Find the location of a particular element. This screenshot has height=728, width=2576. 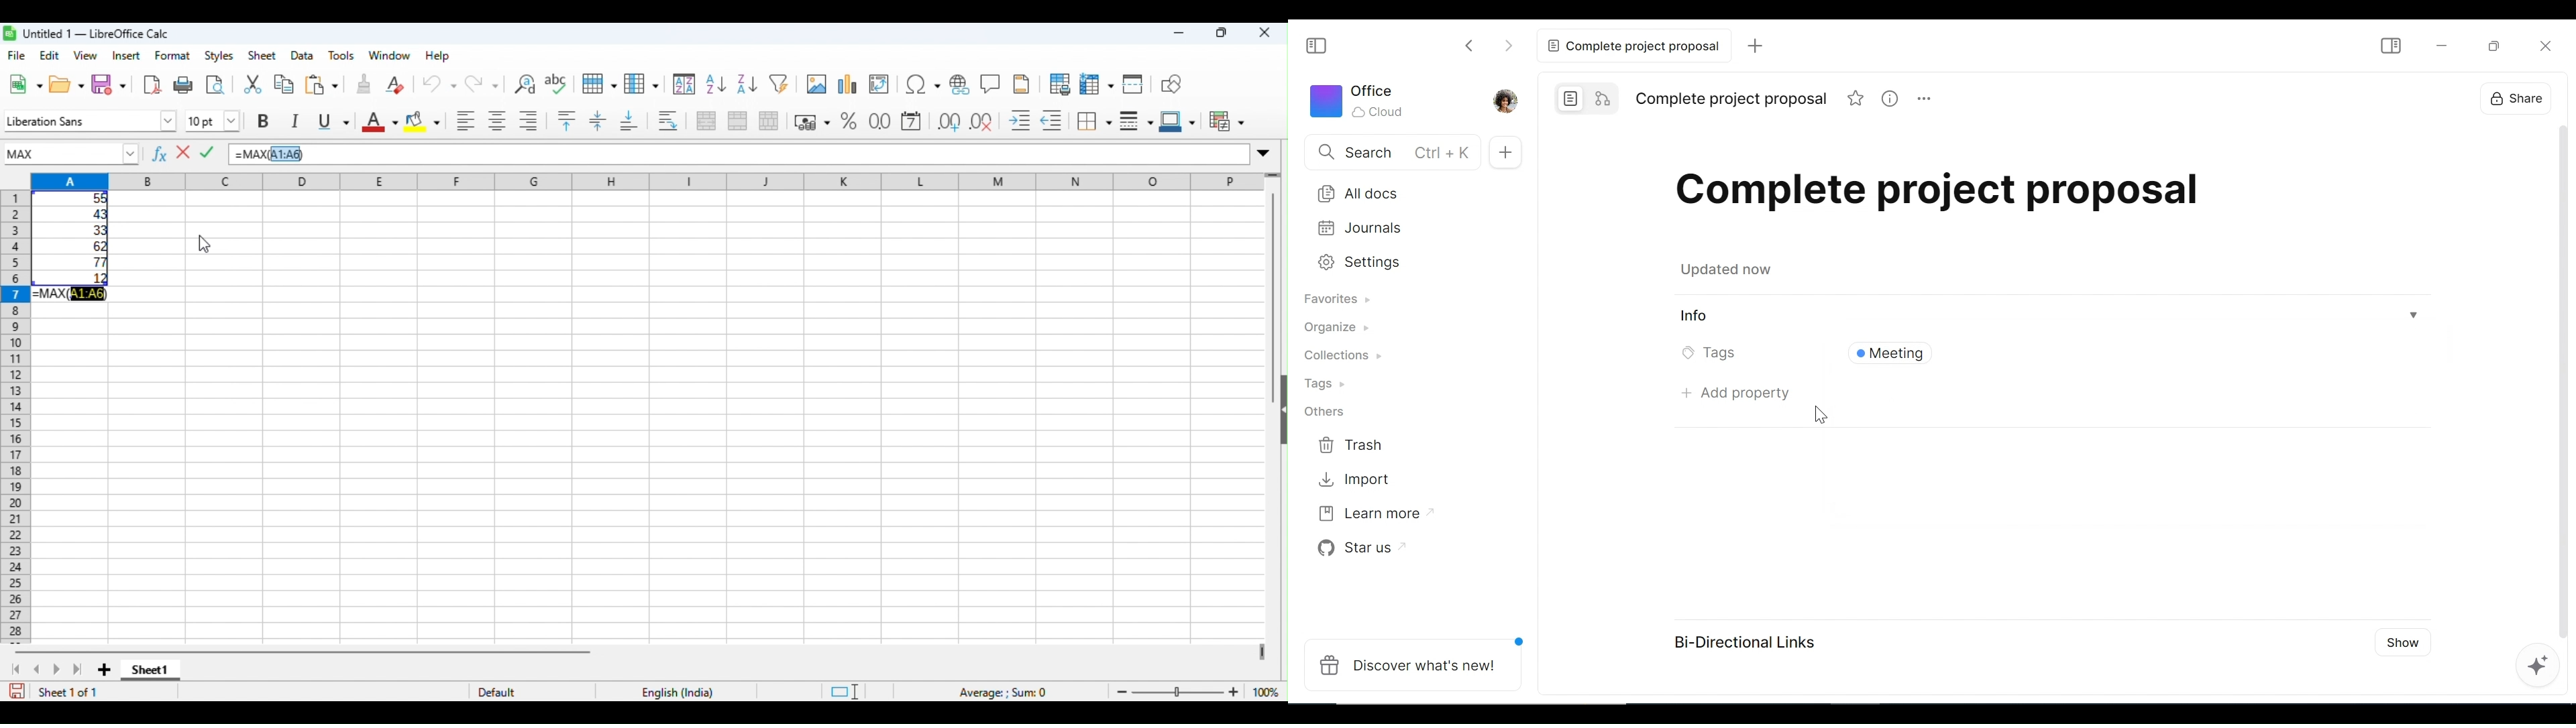

copy is located at coordinates (283, 85).